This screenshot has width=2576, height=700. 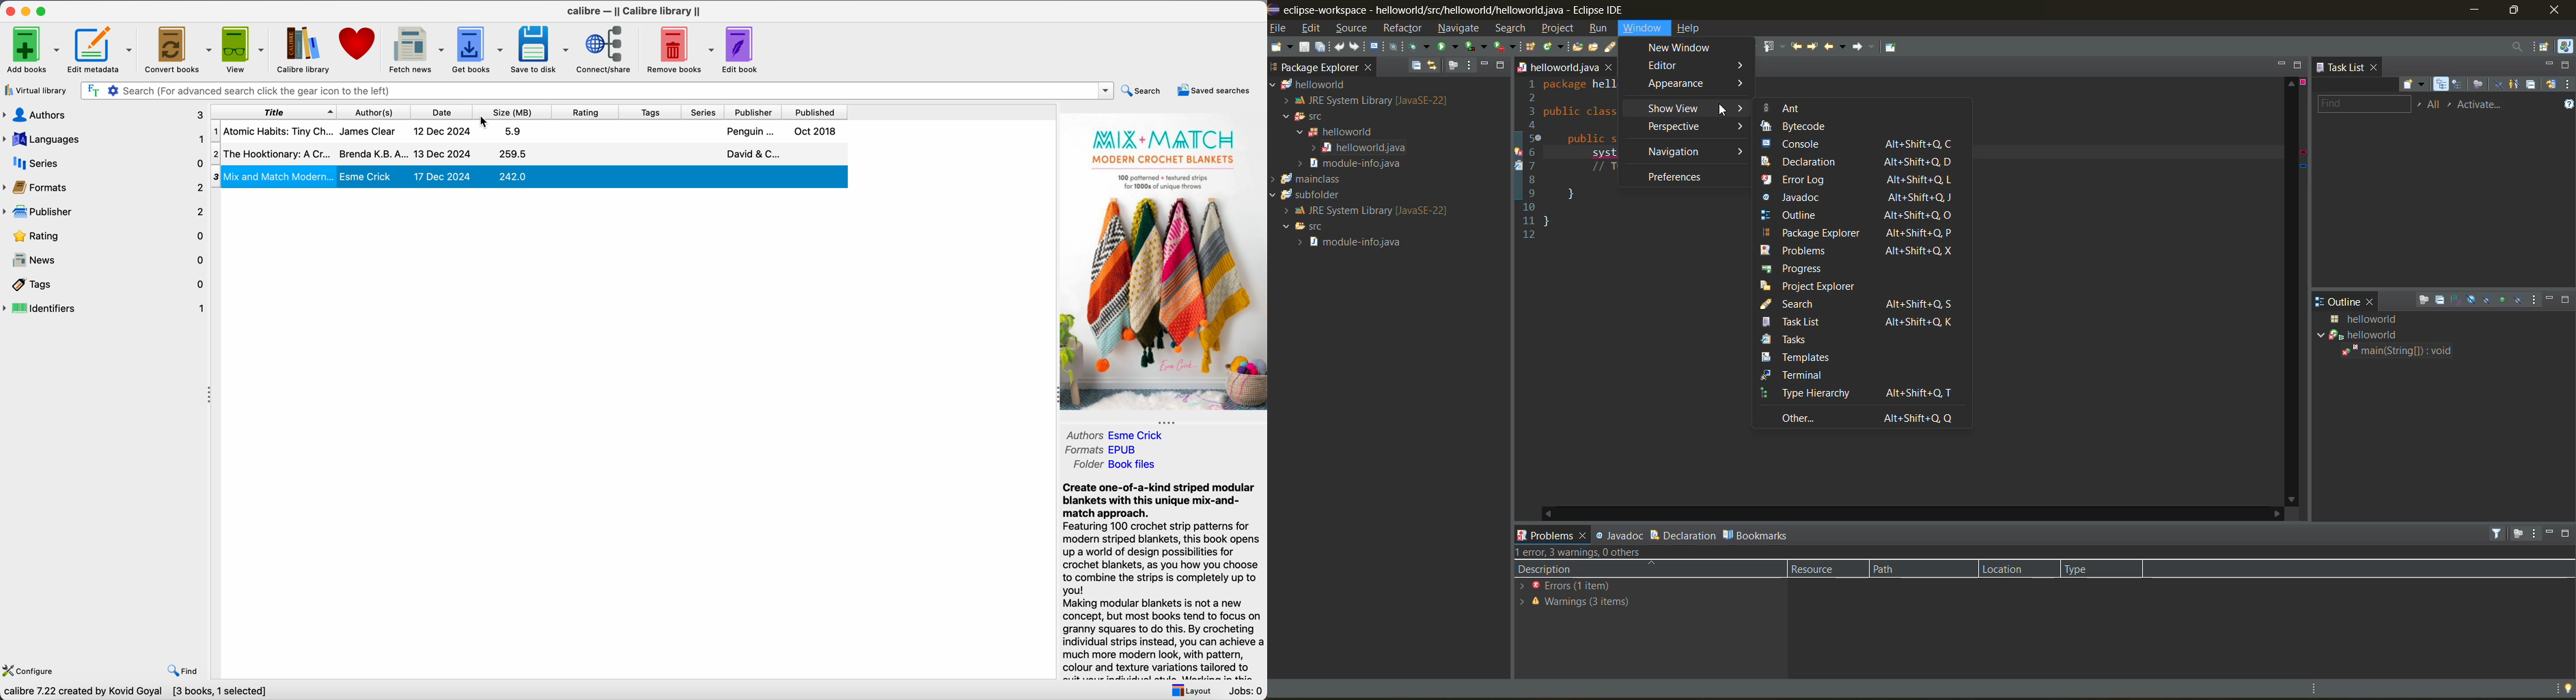 What do you see at coordinates (1859, 160) in the screenshot?
I see `declaration` at bounding box center [1859, 160].